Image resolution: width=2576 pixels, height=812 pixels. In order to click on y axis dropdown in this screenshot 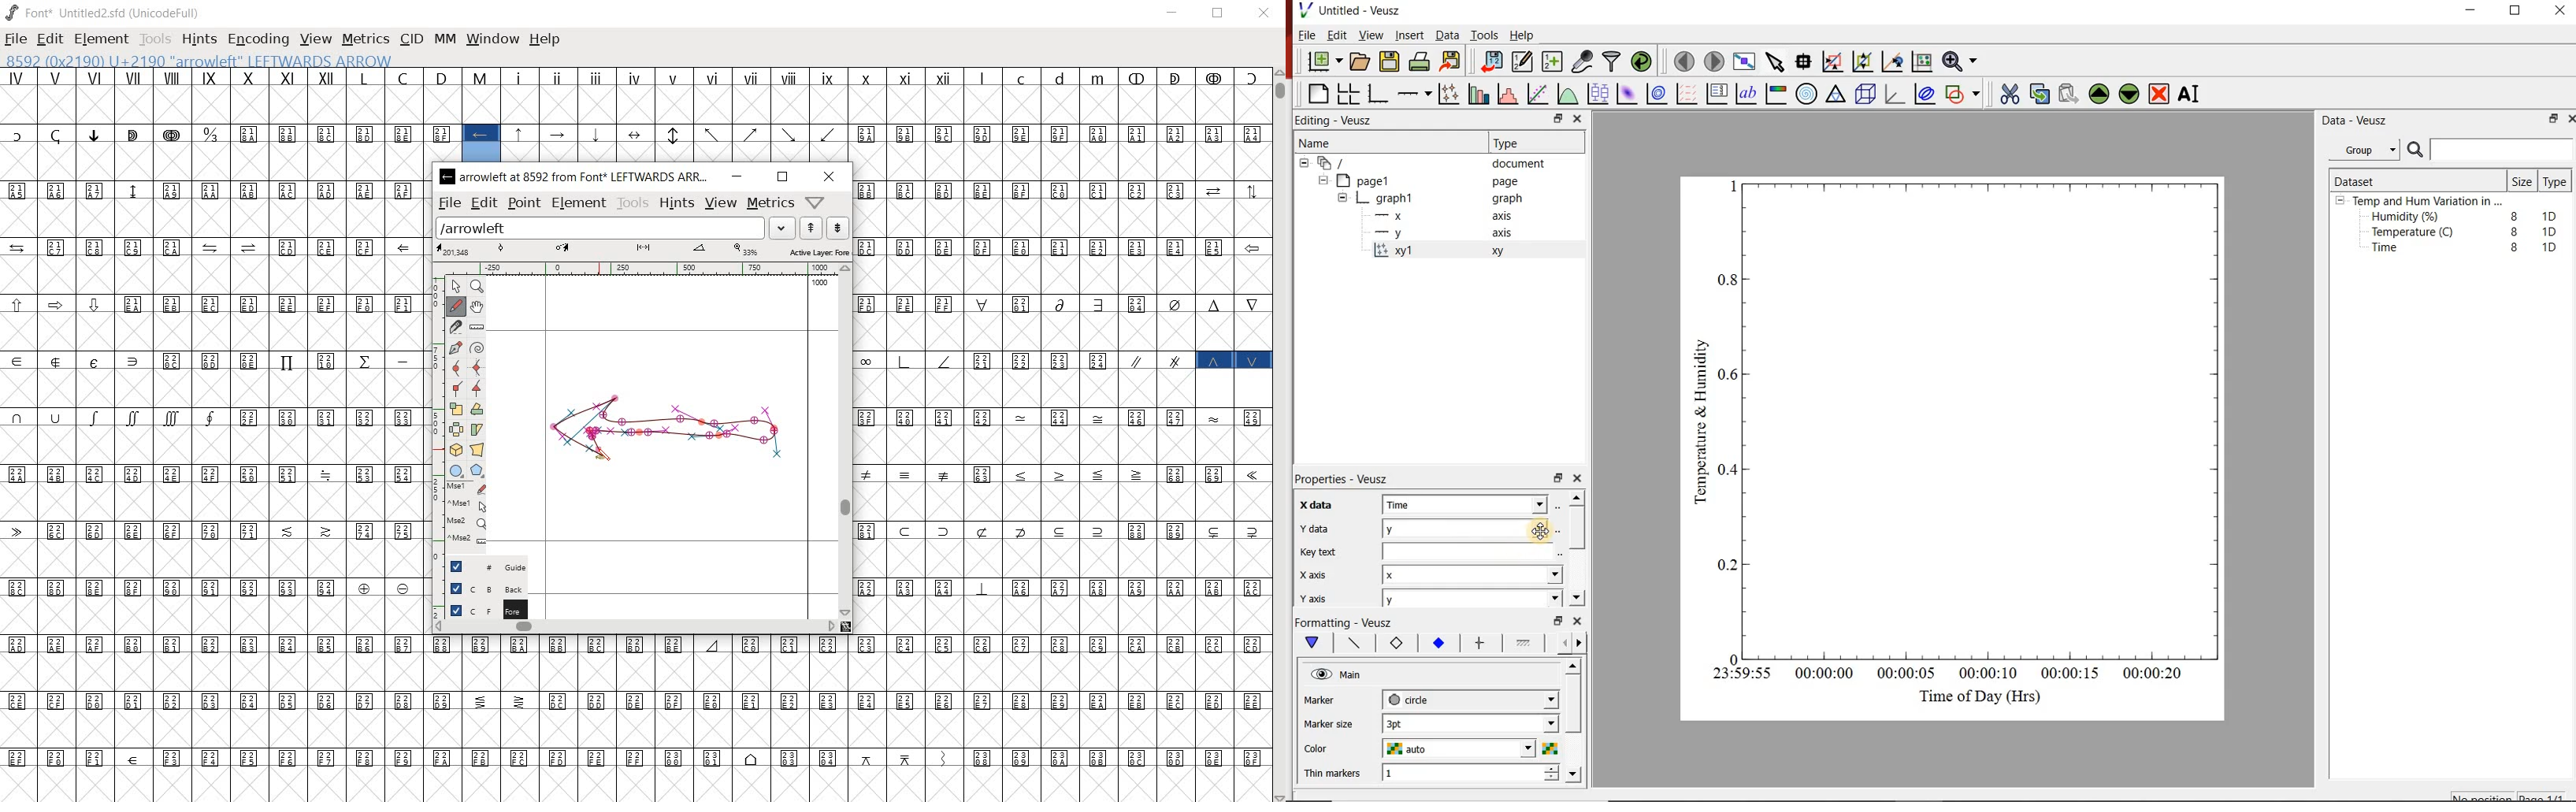, I will do `click(1525, 601)`.